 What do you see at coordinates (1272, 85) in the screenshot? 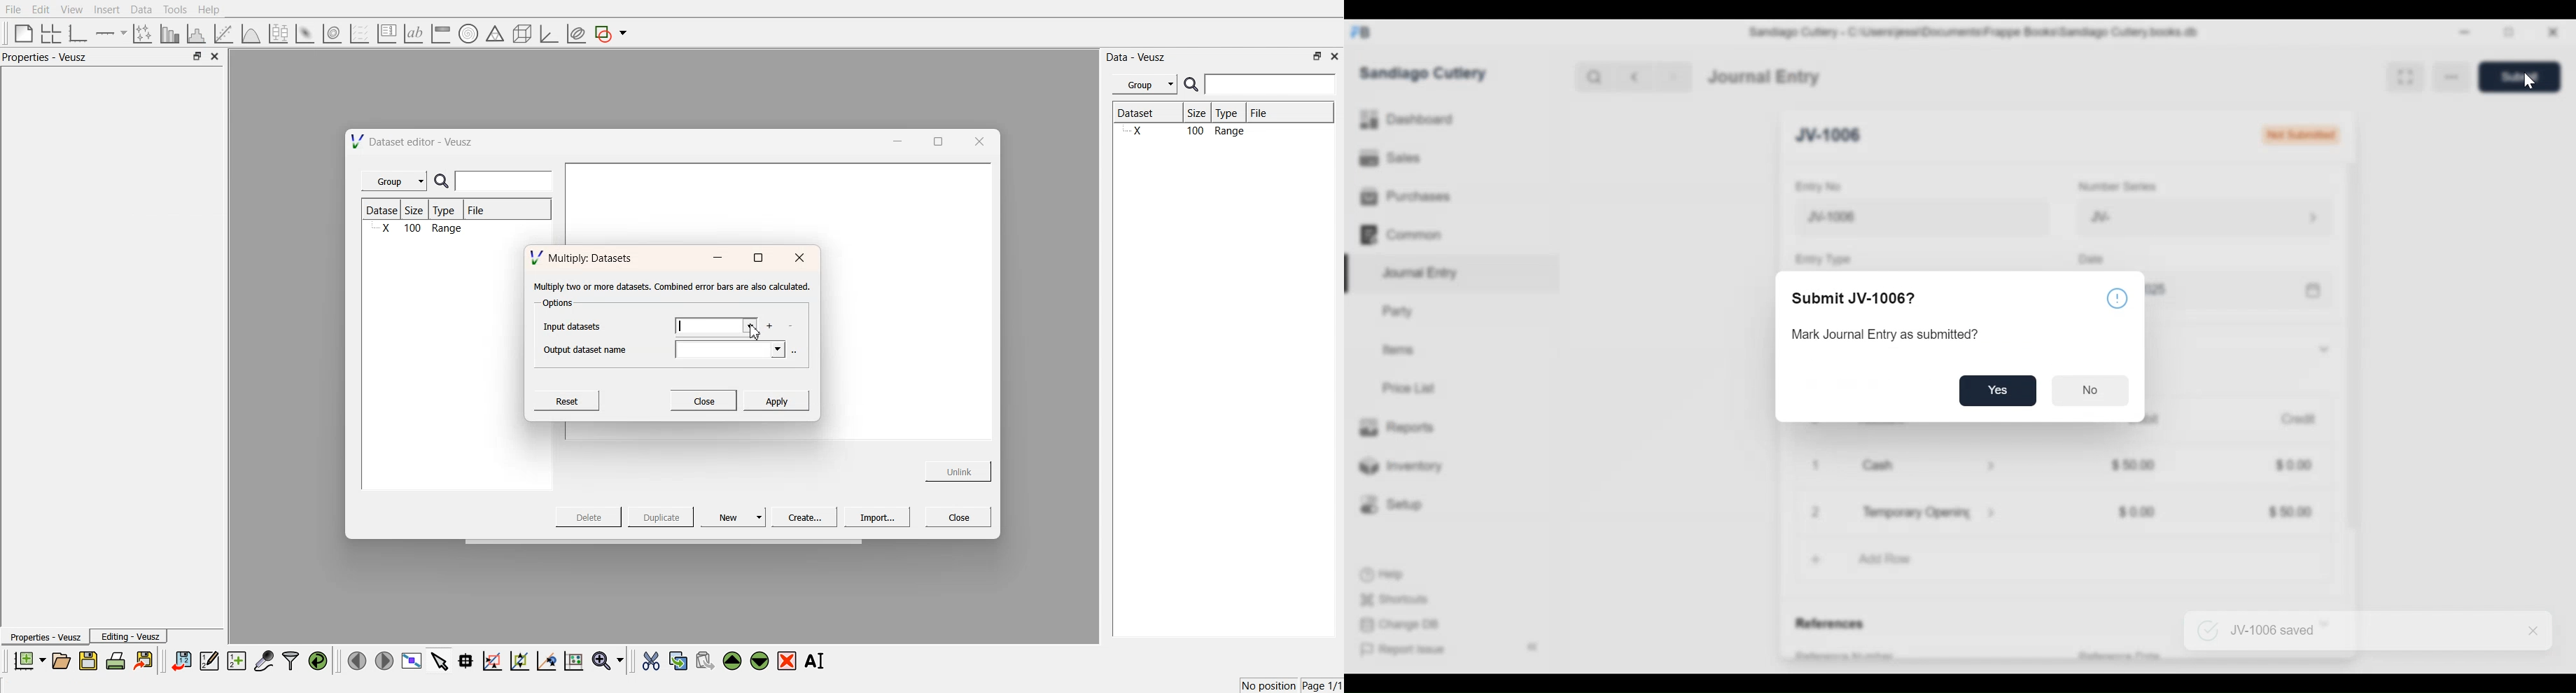
I see `enter search field` at bounding box center [1272, 85].